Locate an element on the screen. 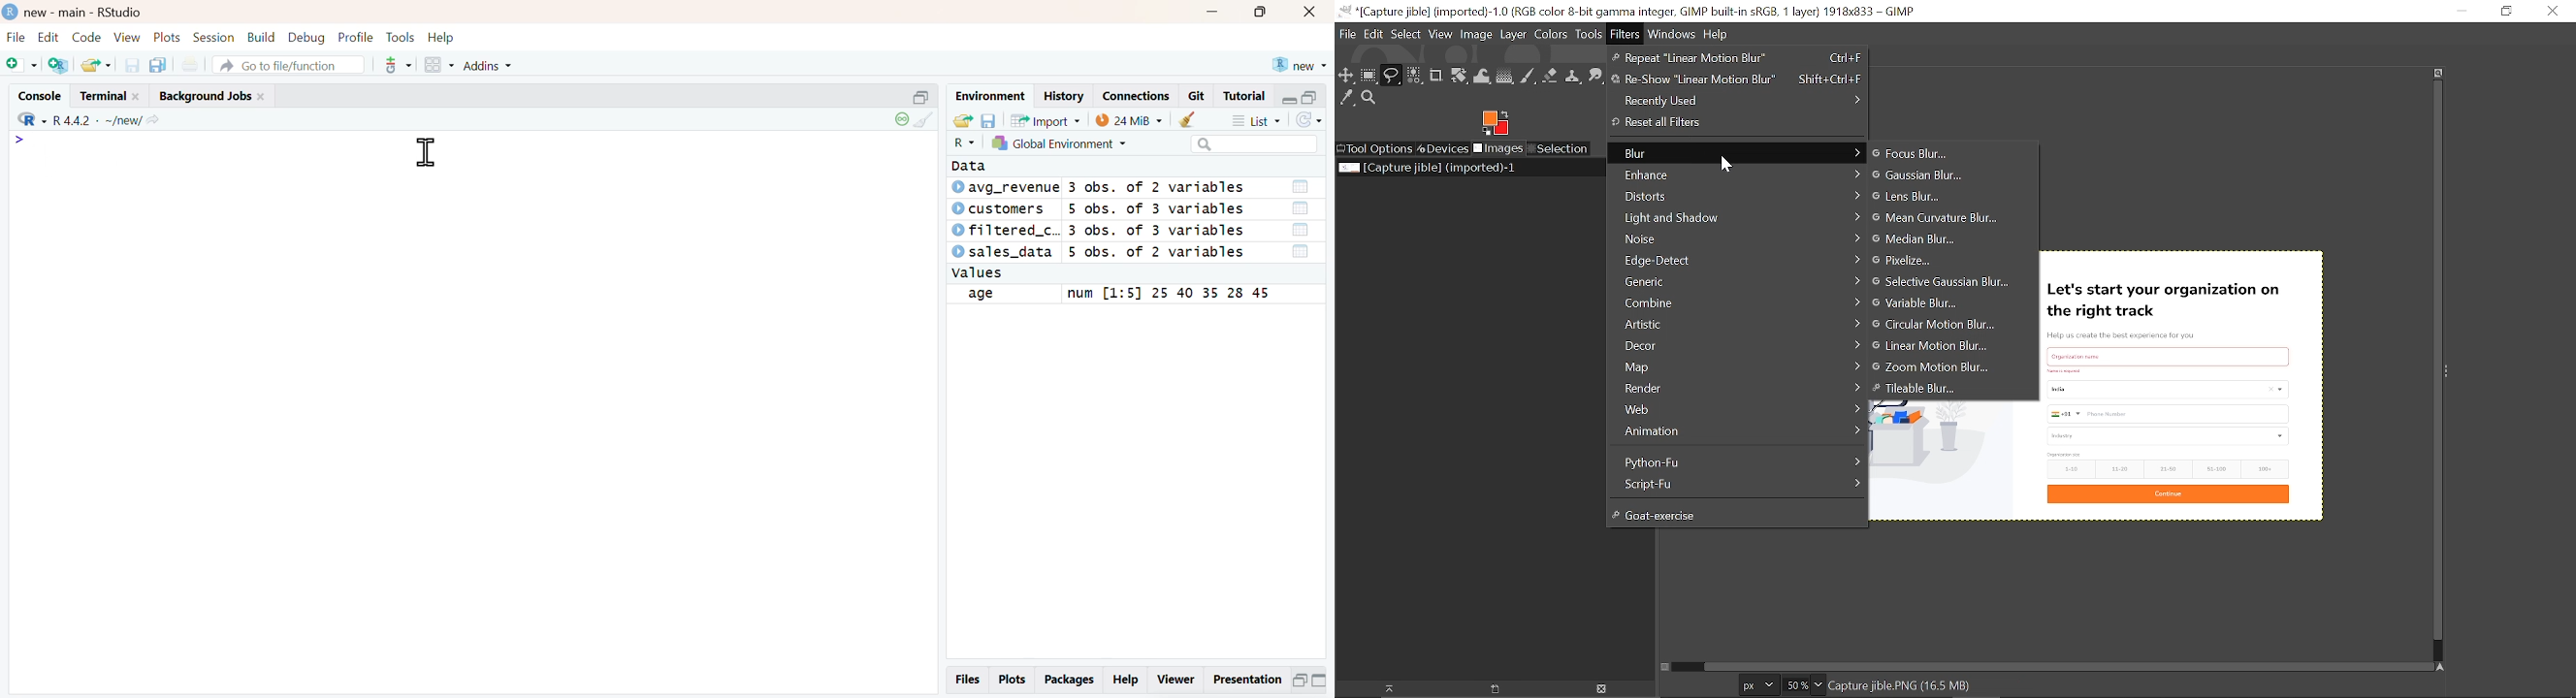 The width and height of the screenshot is (2576, 700). Refresh is located at coordinates (1309, 120).